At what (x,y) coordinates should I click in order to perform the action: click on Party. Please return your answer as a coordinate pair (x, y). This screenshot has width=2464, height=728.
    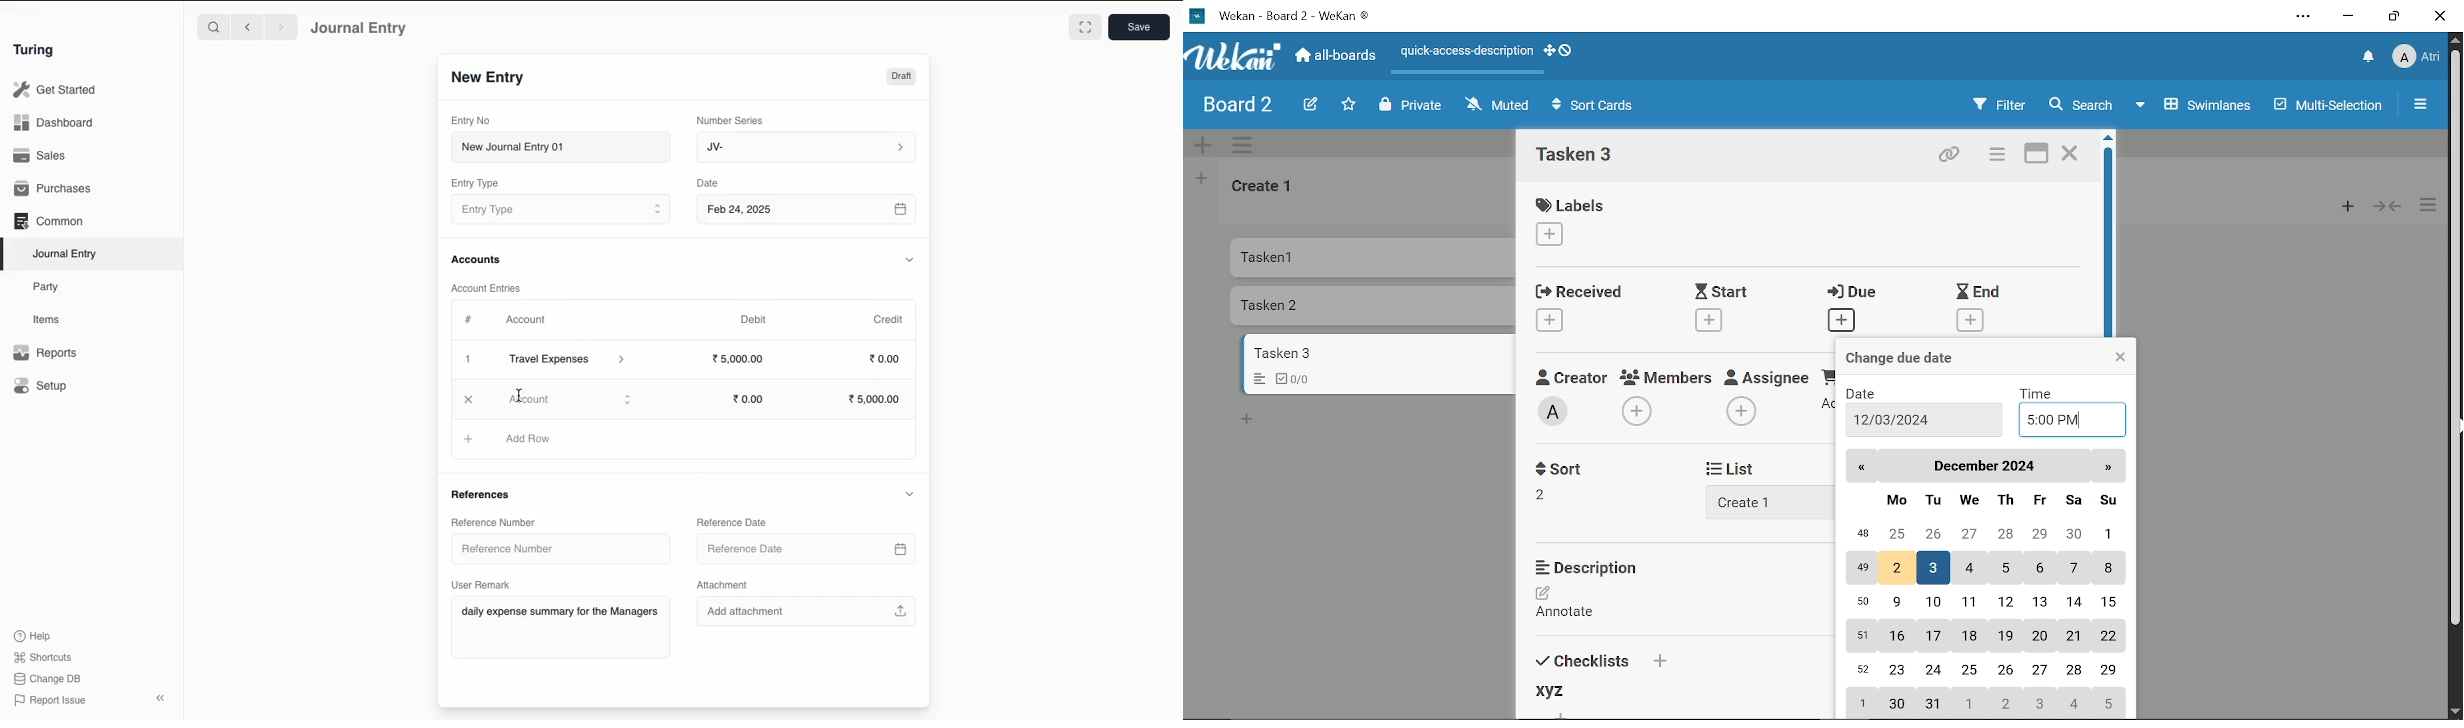
    Looking at the image, I should click on (50, 288).